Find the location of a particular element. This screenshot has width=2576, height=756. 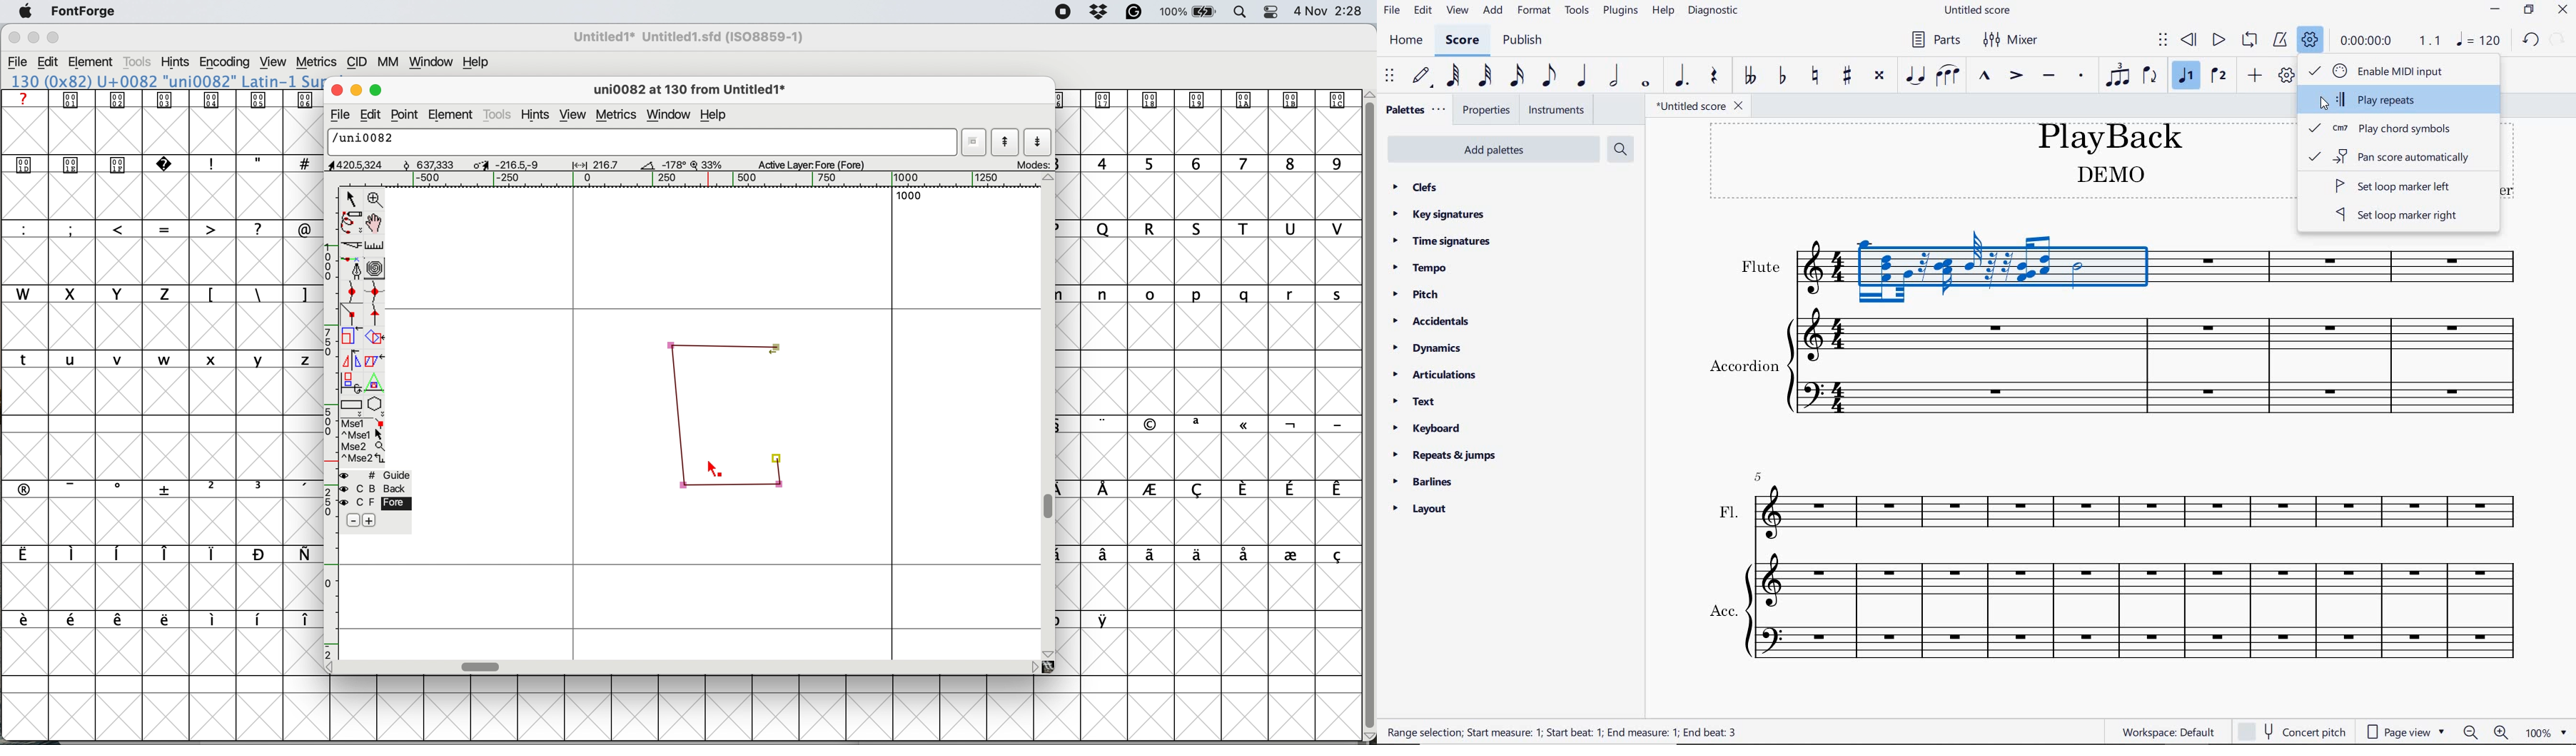

add is located at coordinates (2255, 75).